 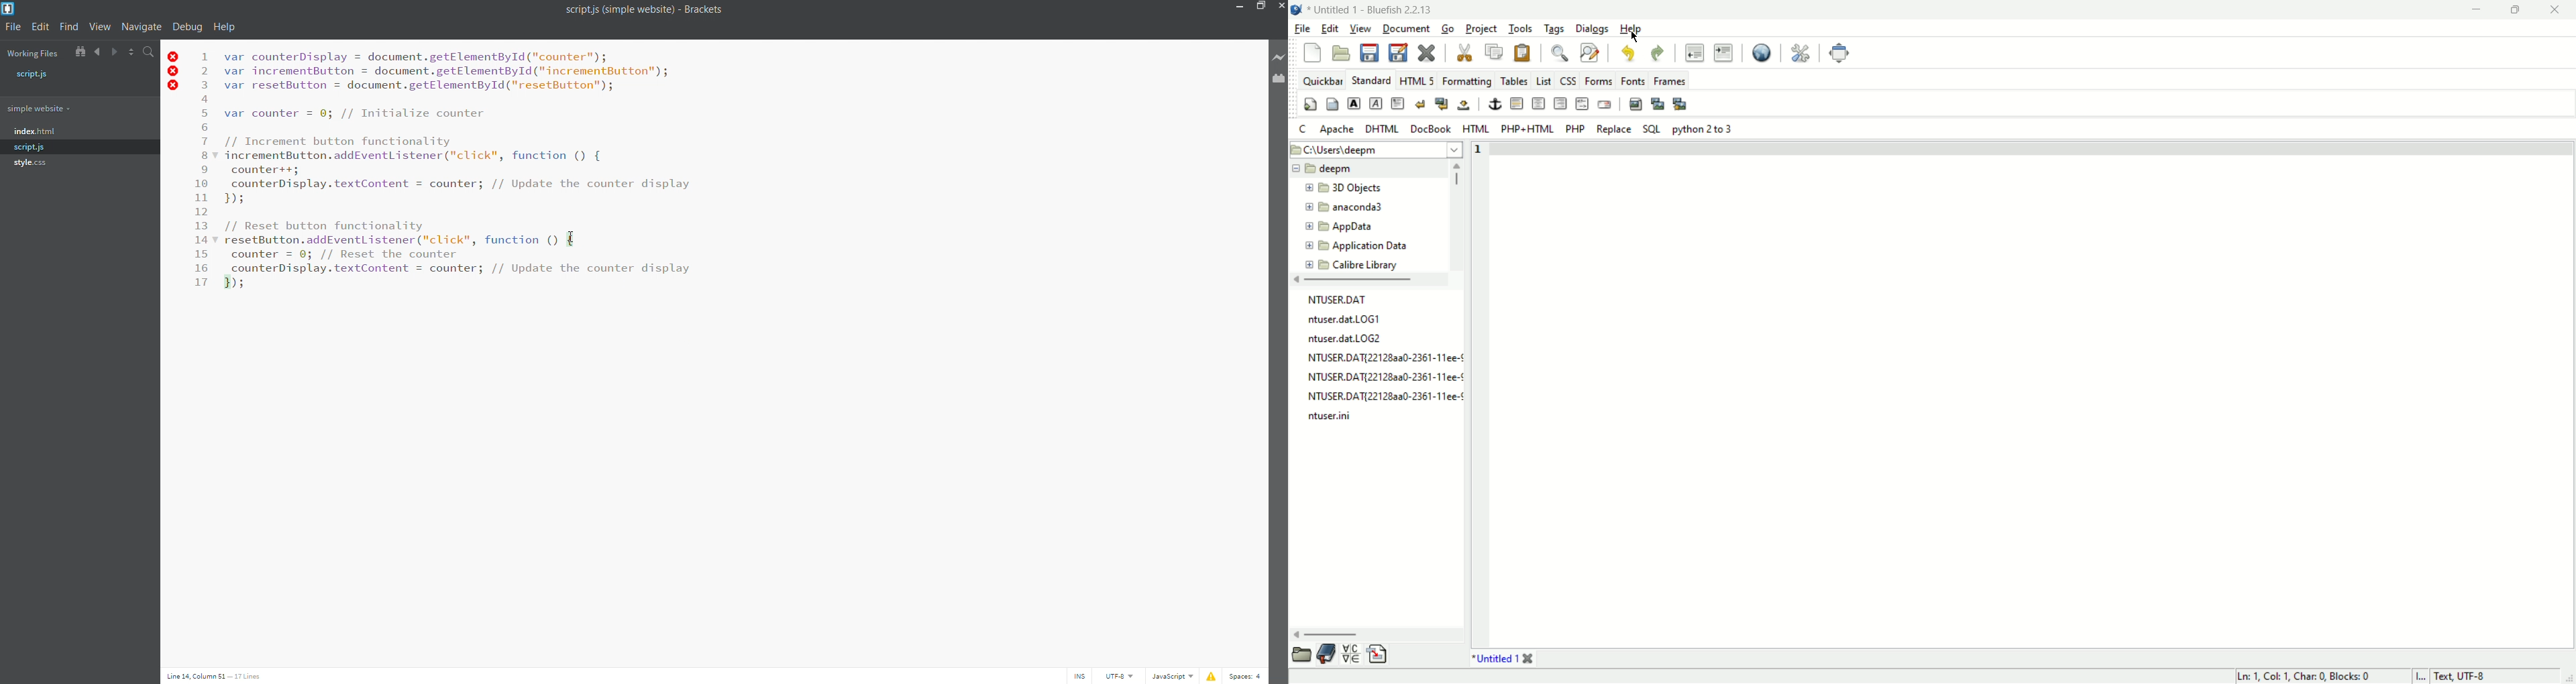 What do you see at coordinates (1428, 54) in the screenshot?
I see `close` at bounding box center [1428, 54].